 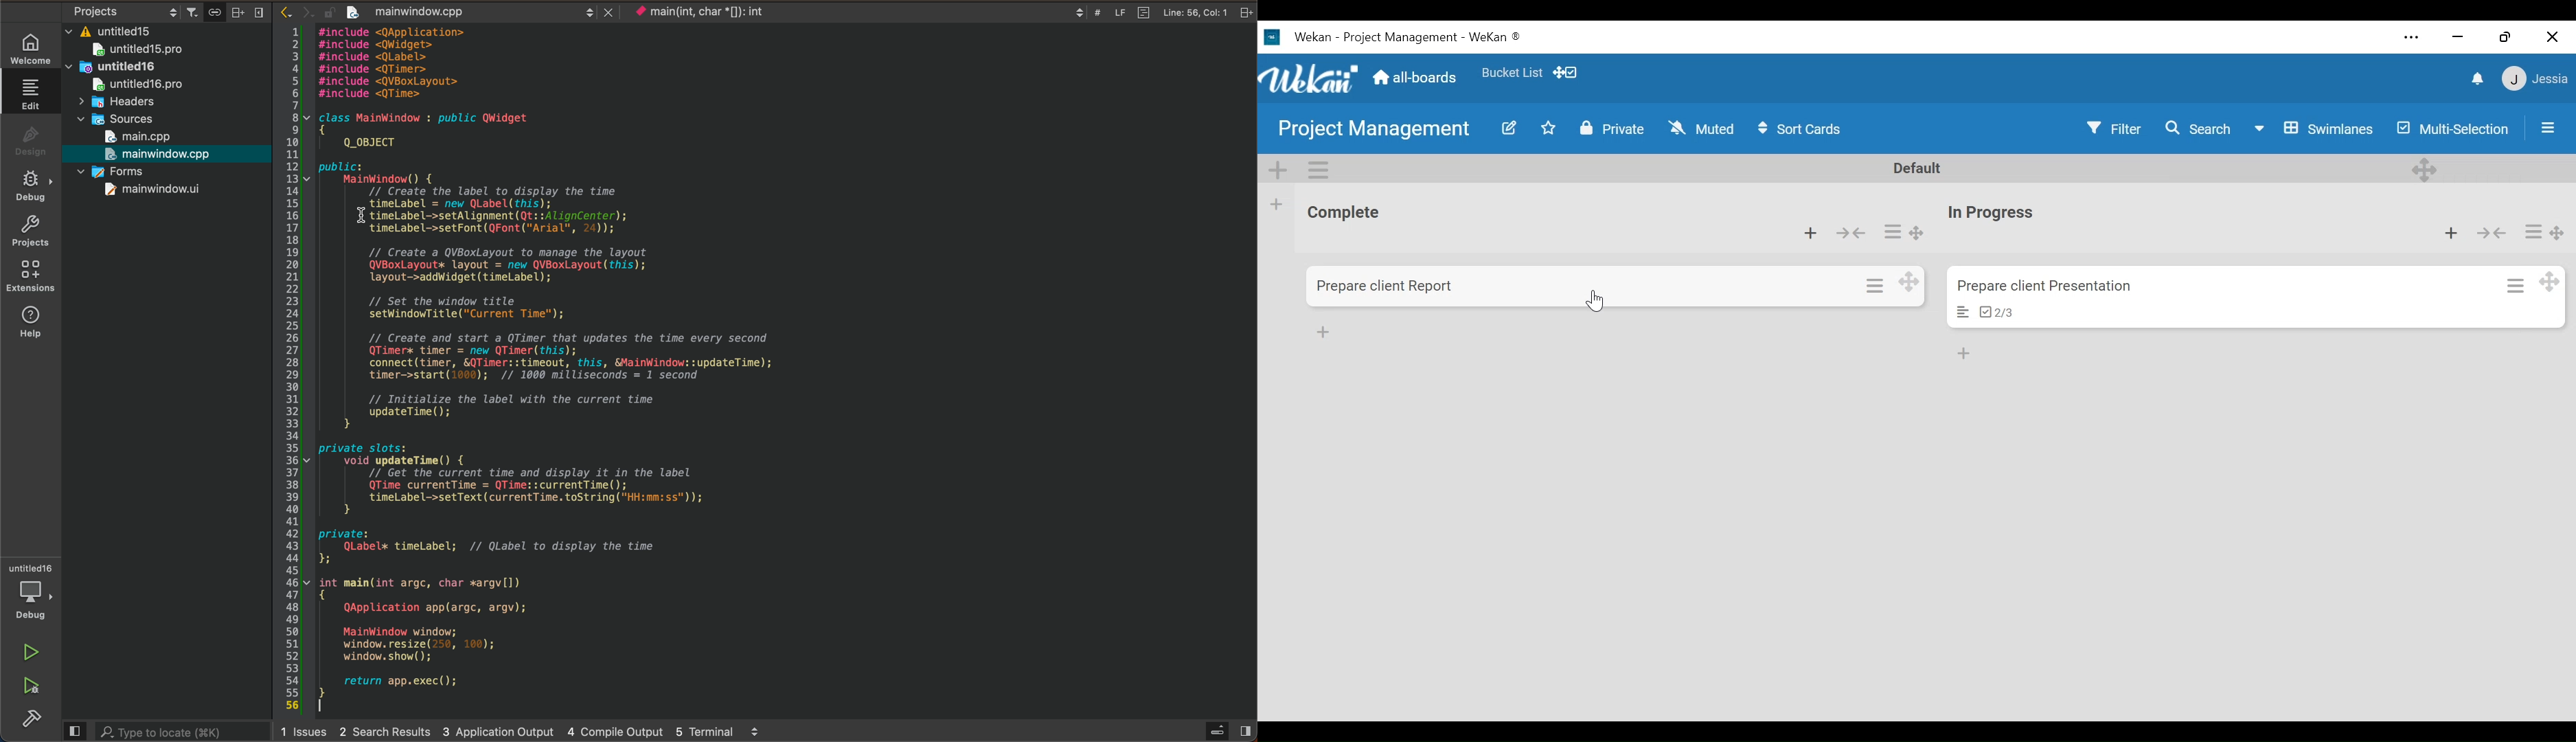 I want to click on Desktop drag handle, so click(x=1915, y=233).